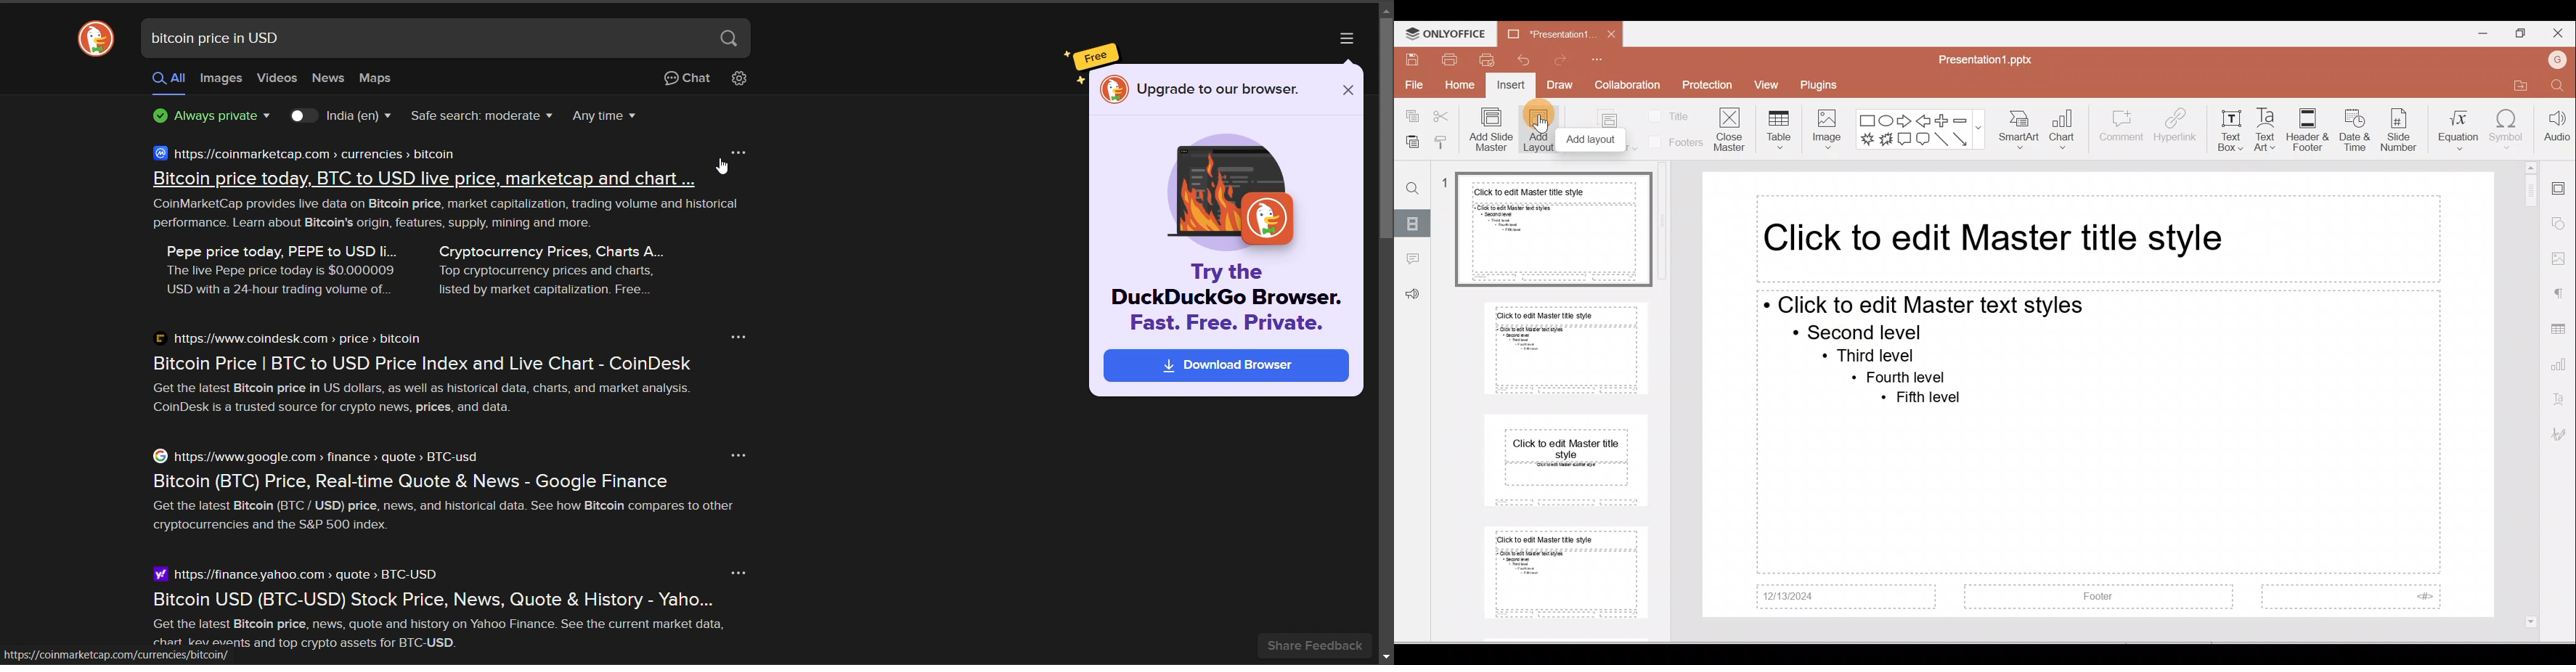 Image resolution: width=2576 pixels, height=672 pixels. Describe the element at coordinates (1566, 574) in the screenshot. I see `Master slide 4` at that location.